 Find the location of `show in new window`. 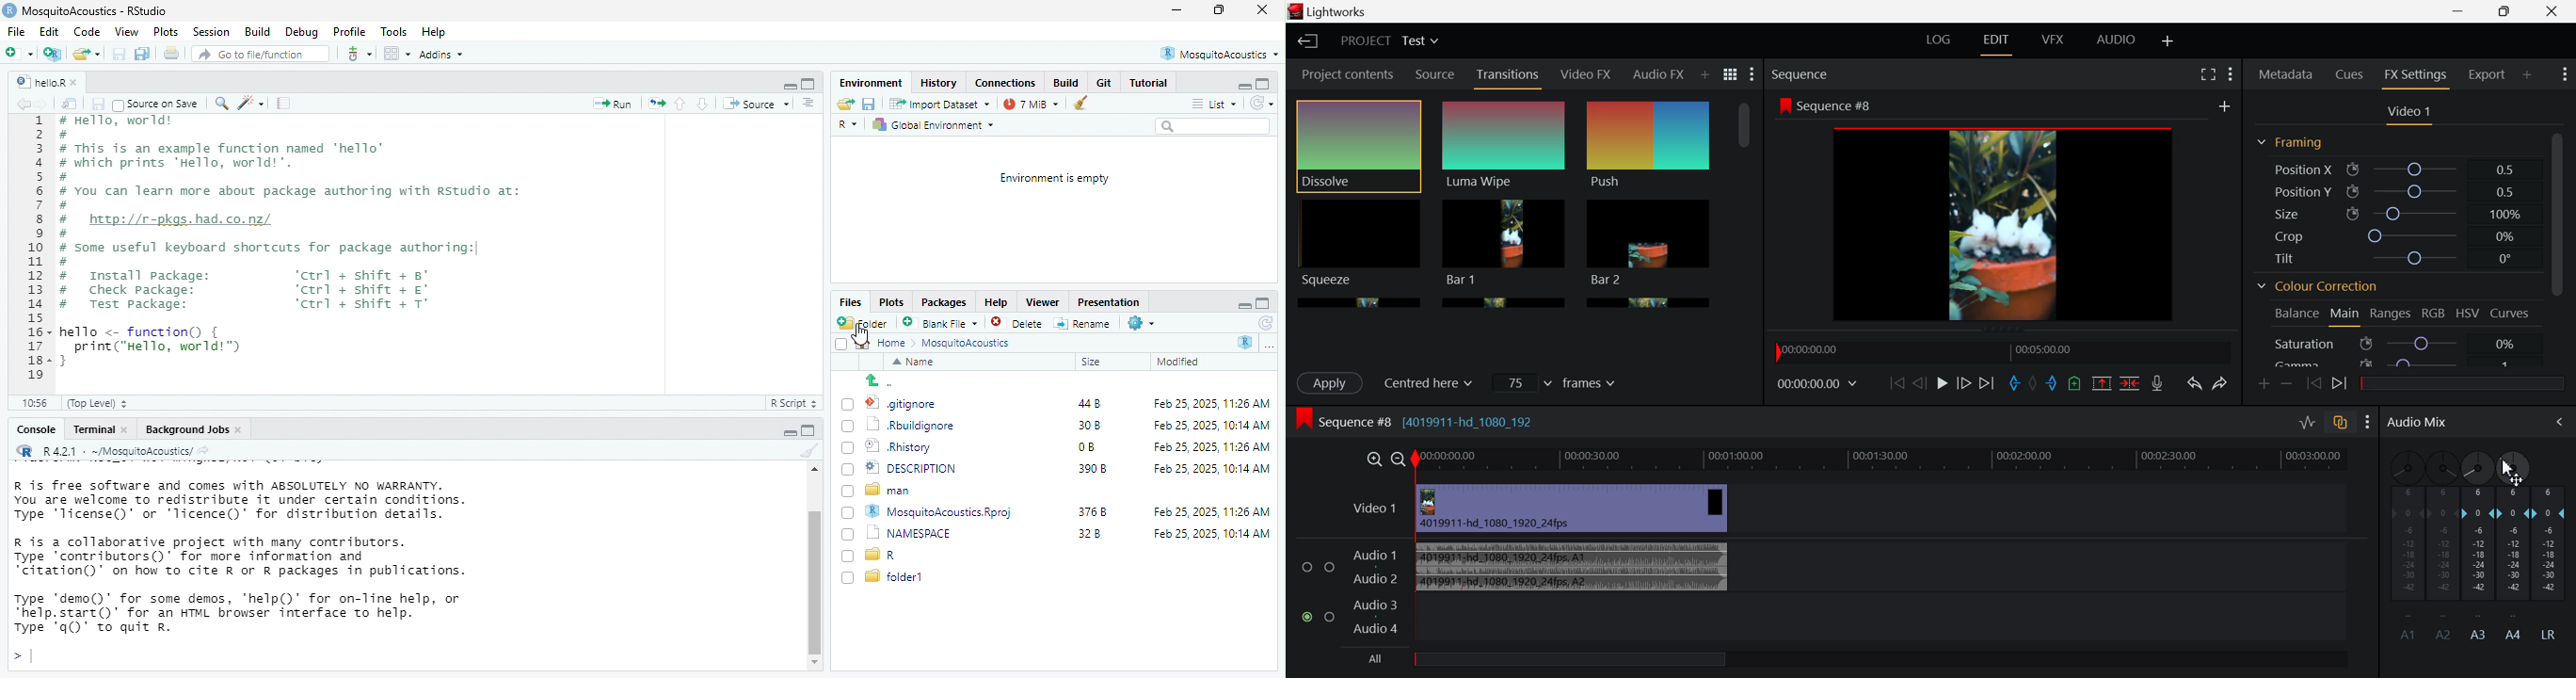

show in new window is located at coordinates (72, 104).